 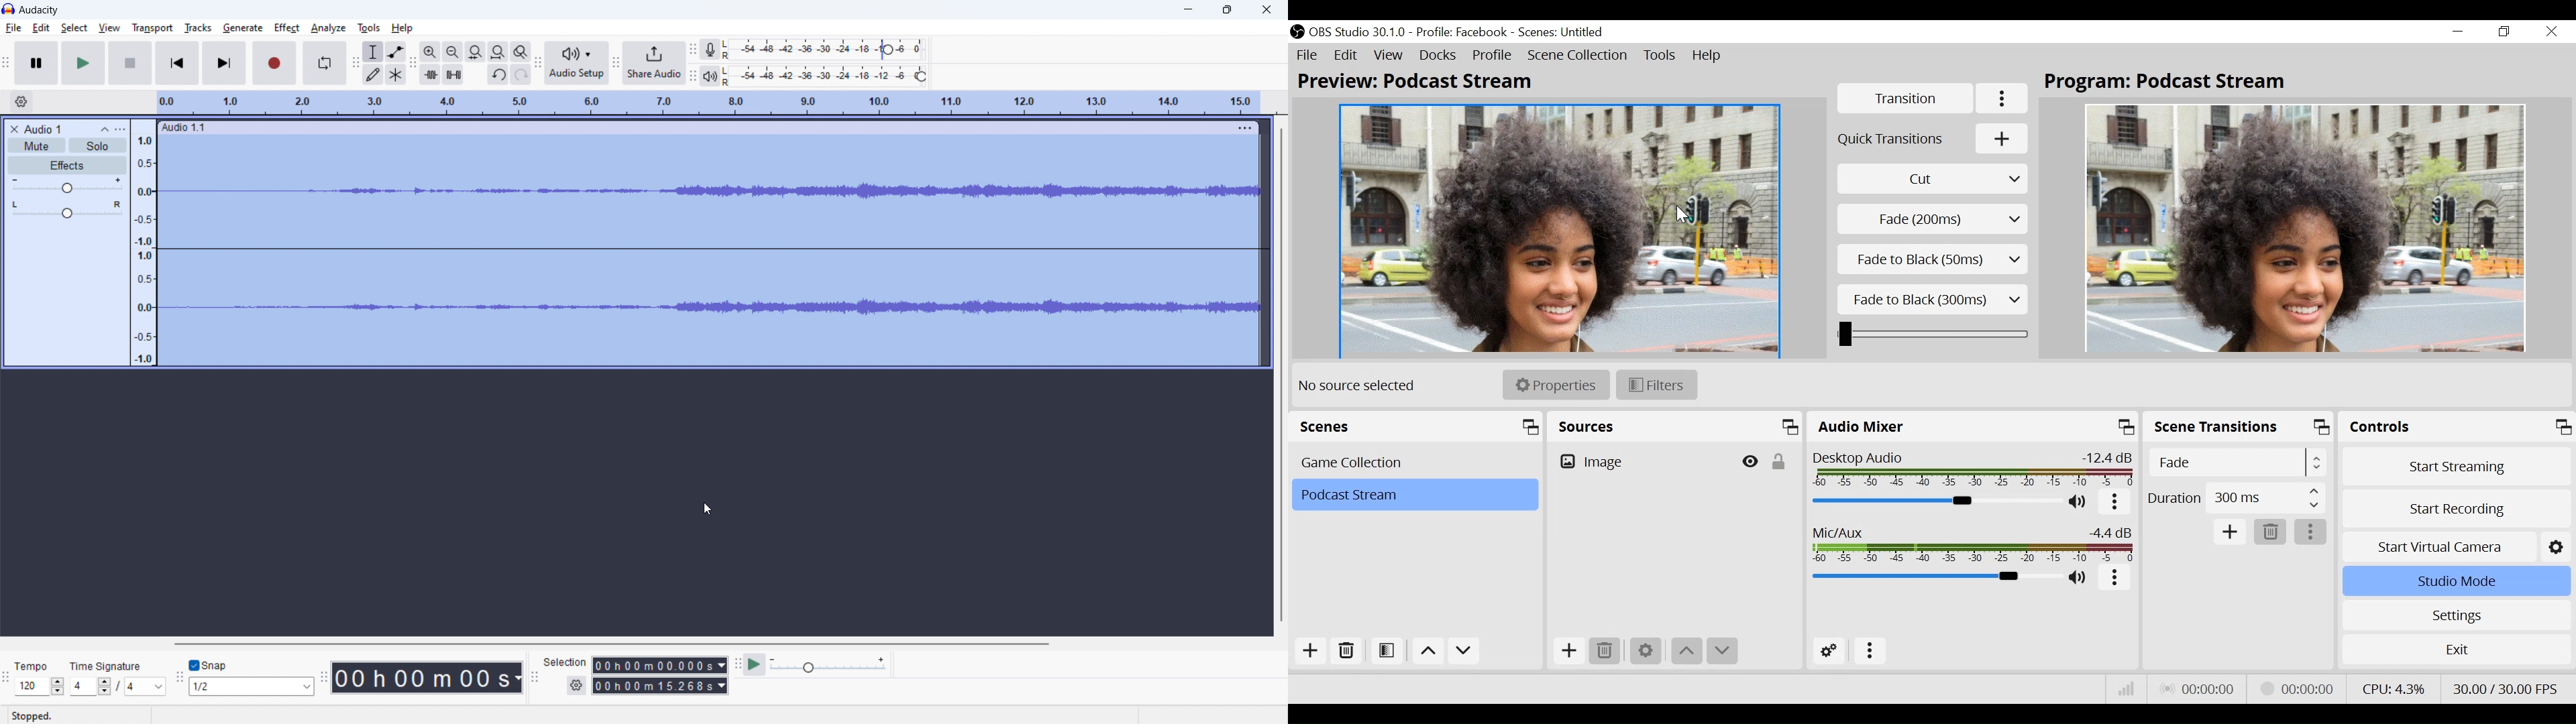 What do you see at coordinates (1674, 426) in the screenshot?
I see `Sources` at bounding box center [1674, 426].